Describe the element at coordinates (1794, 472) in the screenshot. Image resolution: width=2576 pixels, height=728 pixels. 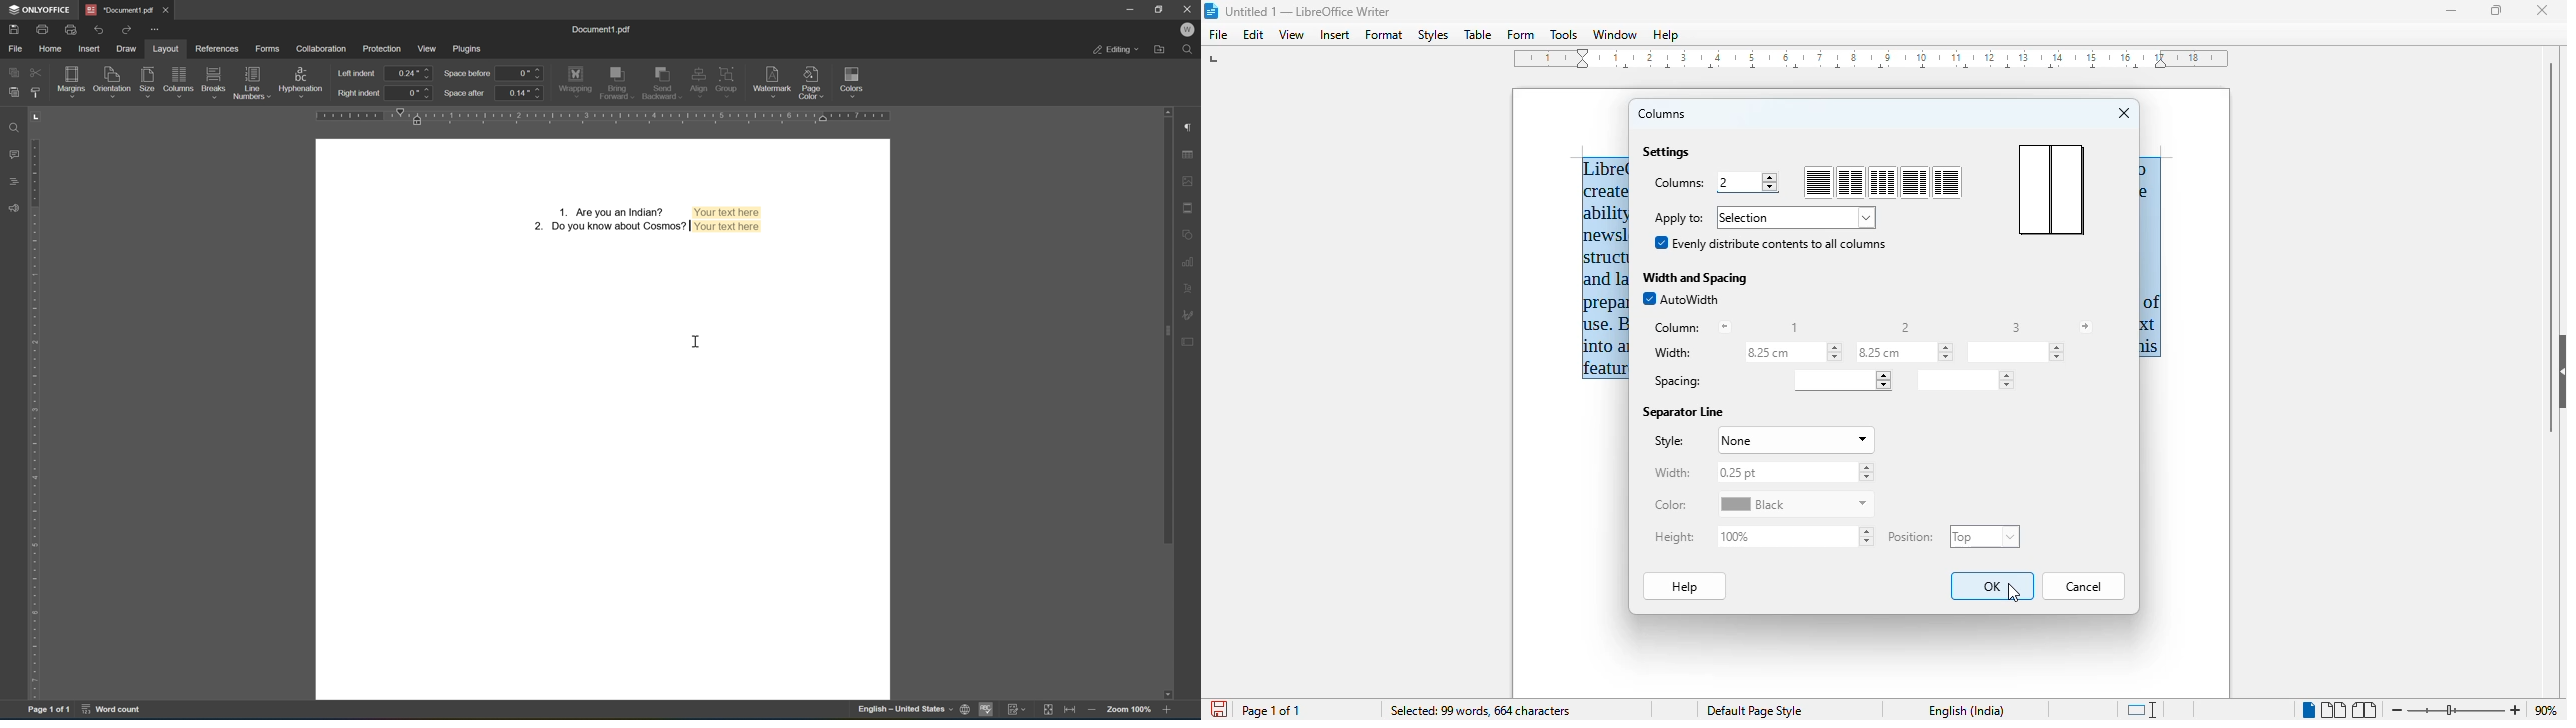
I see `0.25 pt` at that location.